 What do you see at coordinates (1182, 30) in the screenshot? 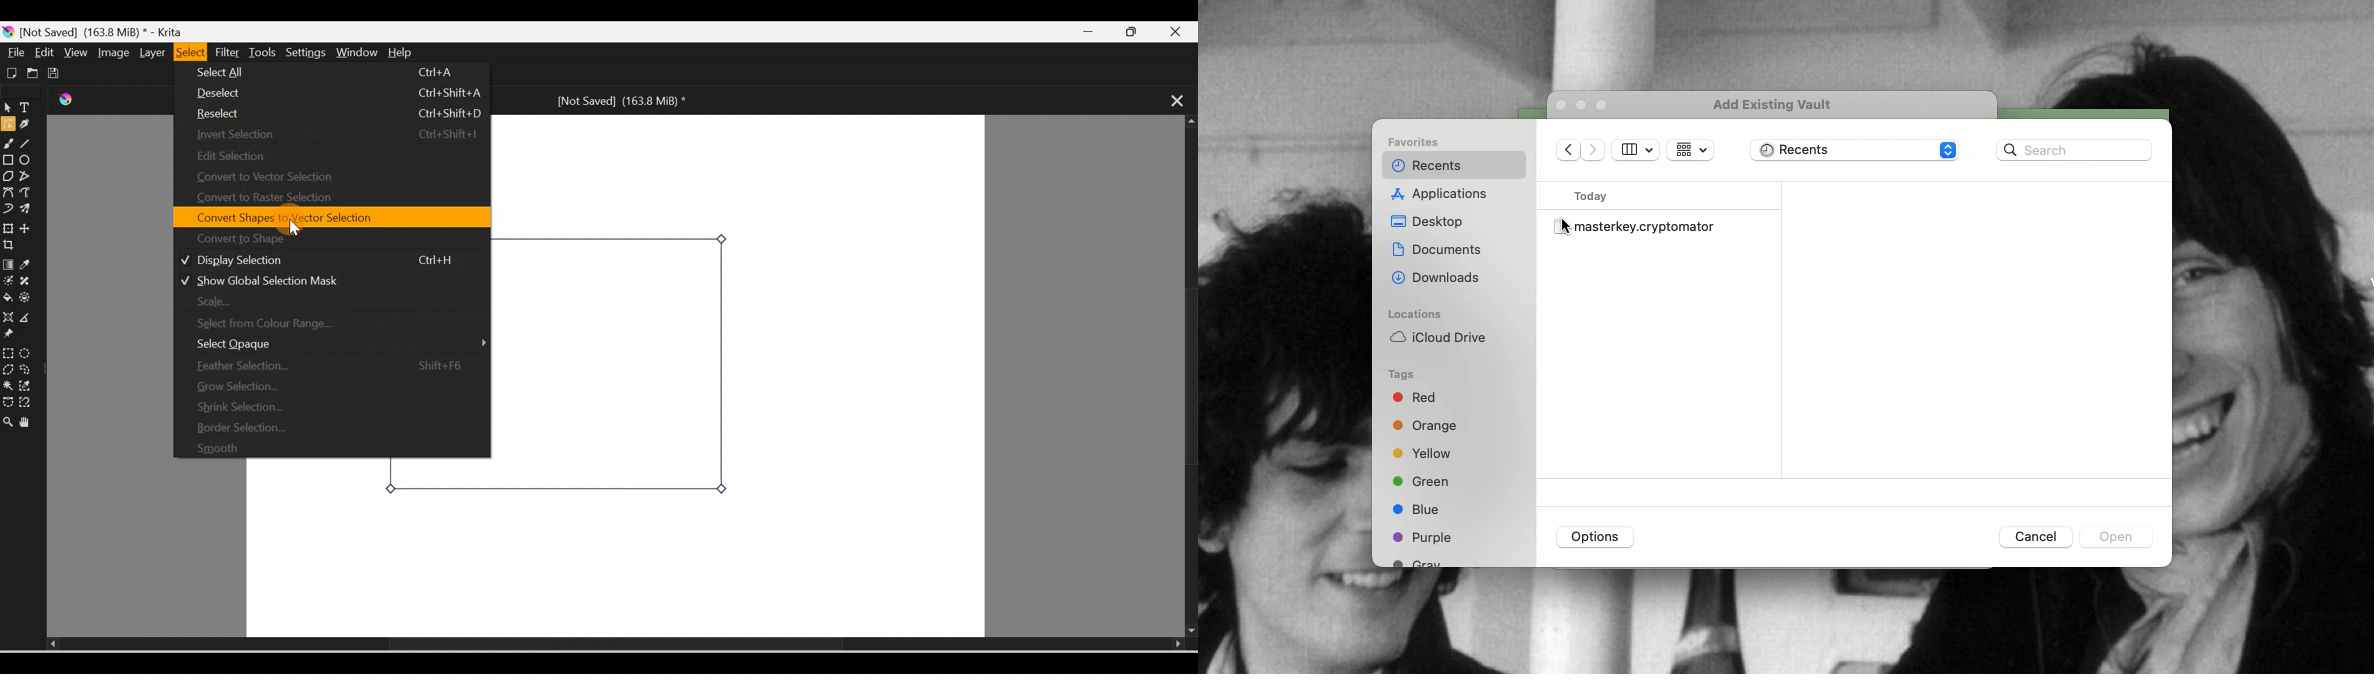
I see `Close` at bounding box center [1182, 30].